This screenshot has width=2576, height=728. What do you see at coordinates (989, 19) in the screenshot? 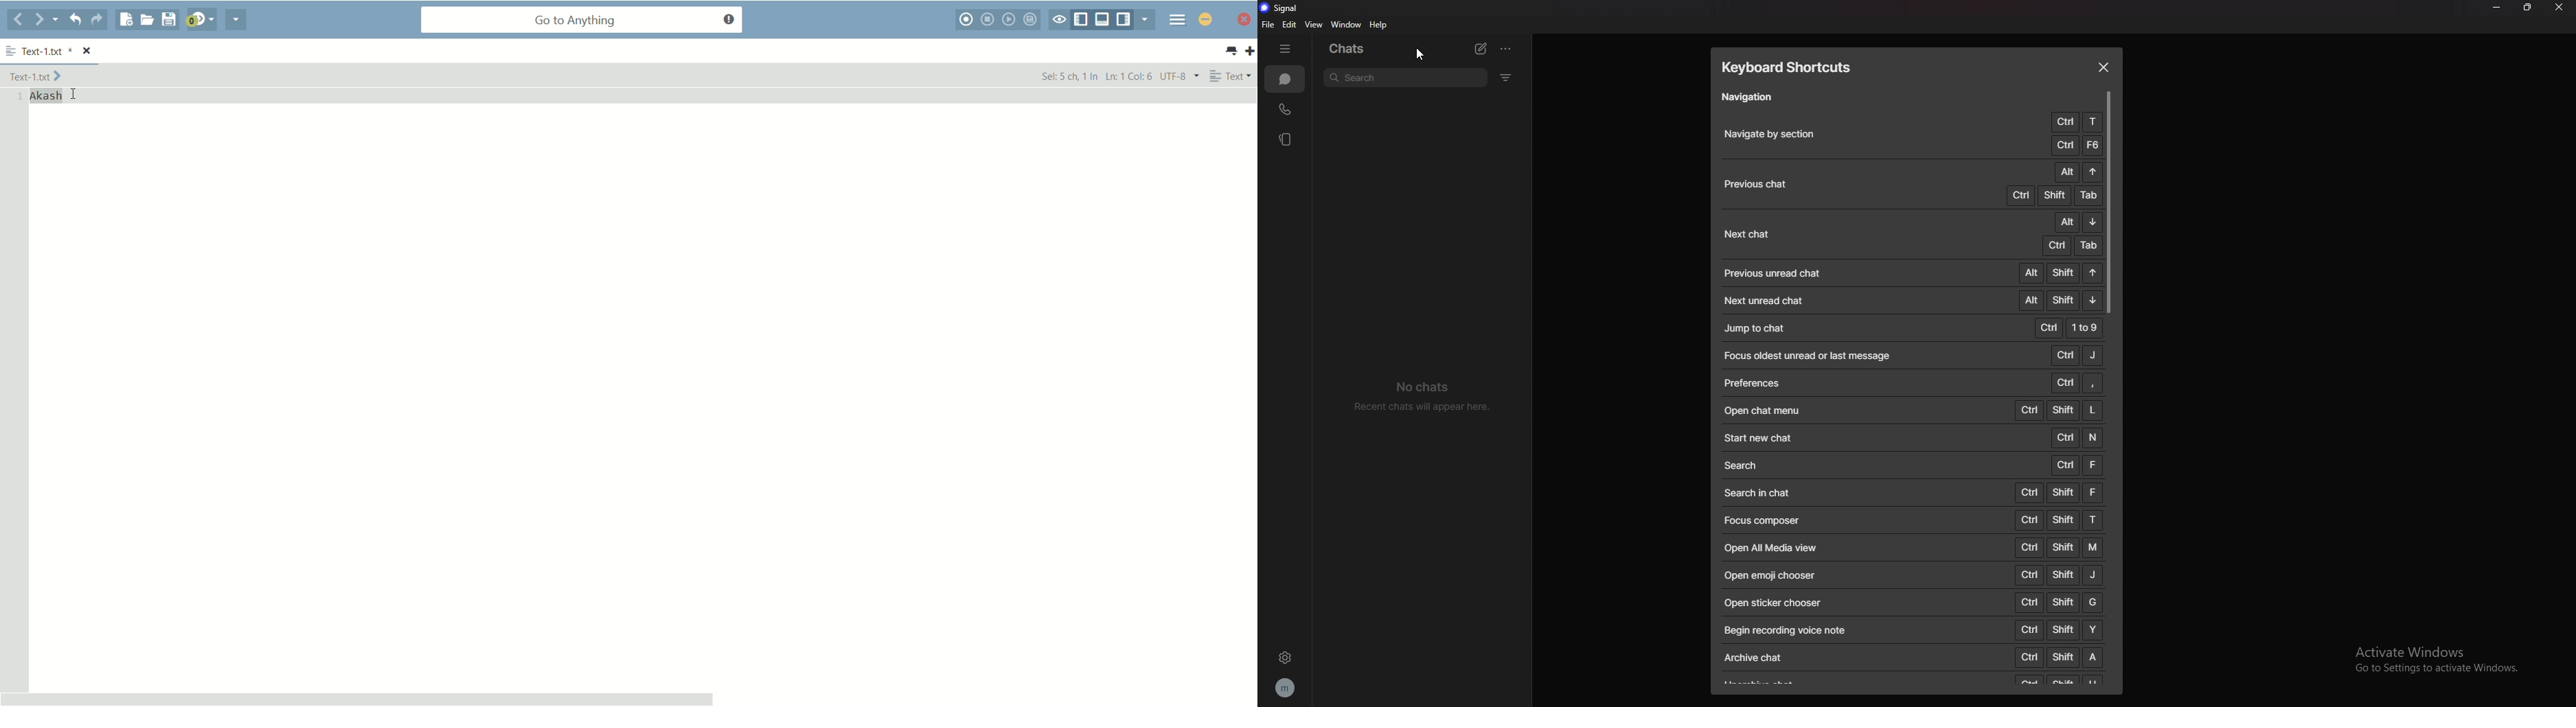
I see `stop macro` at bounding box center [989, 19].